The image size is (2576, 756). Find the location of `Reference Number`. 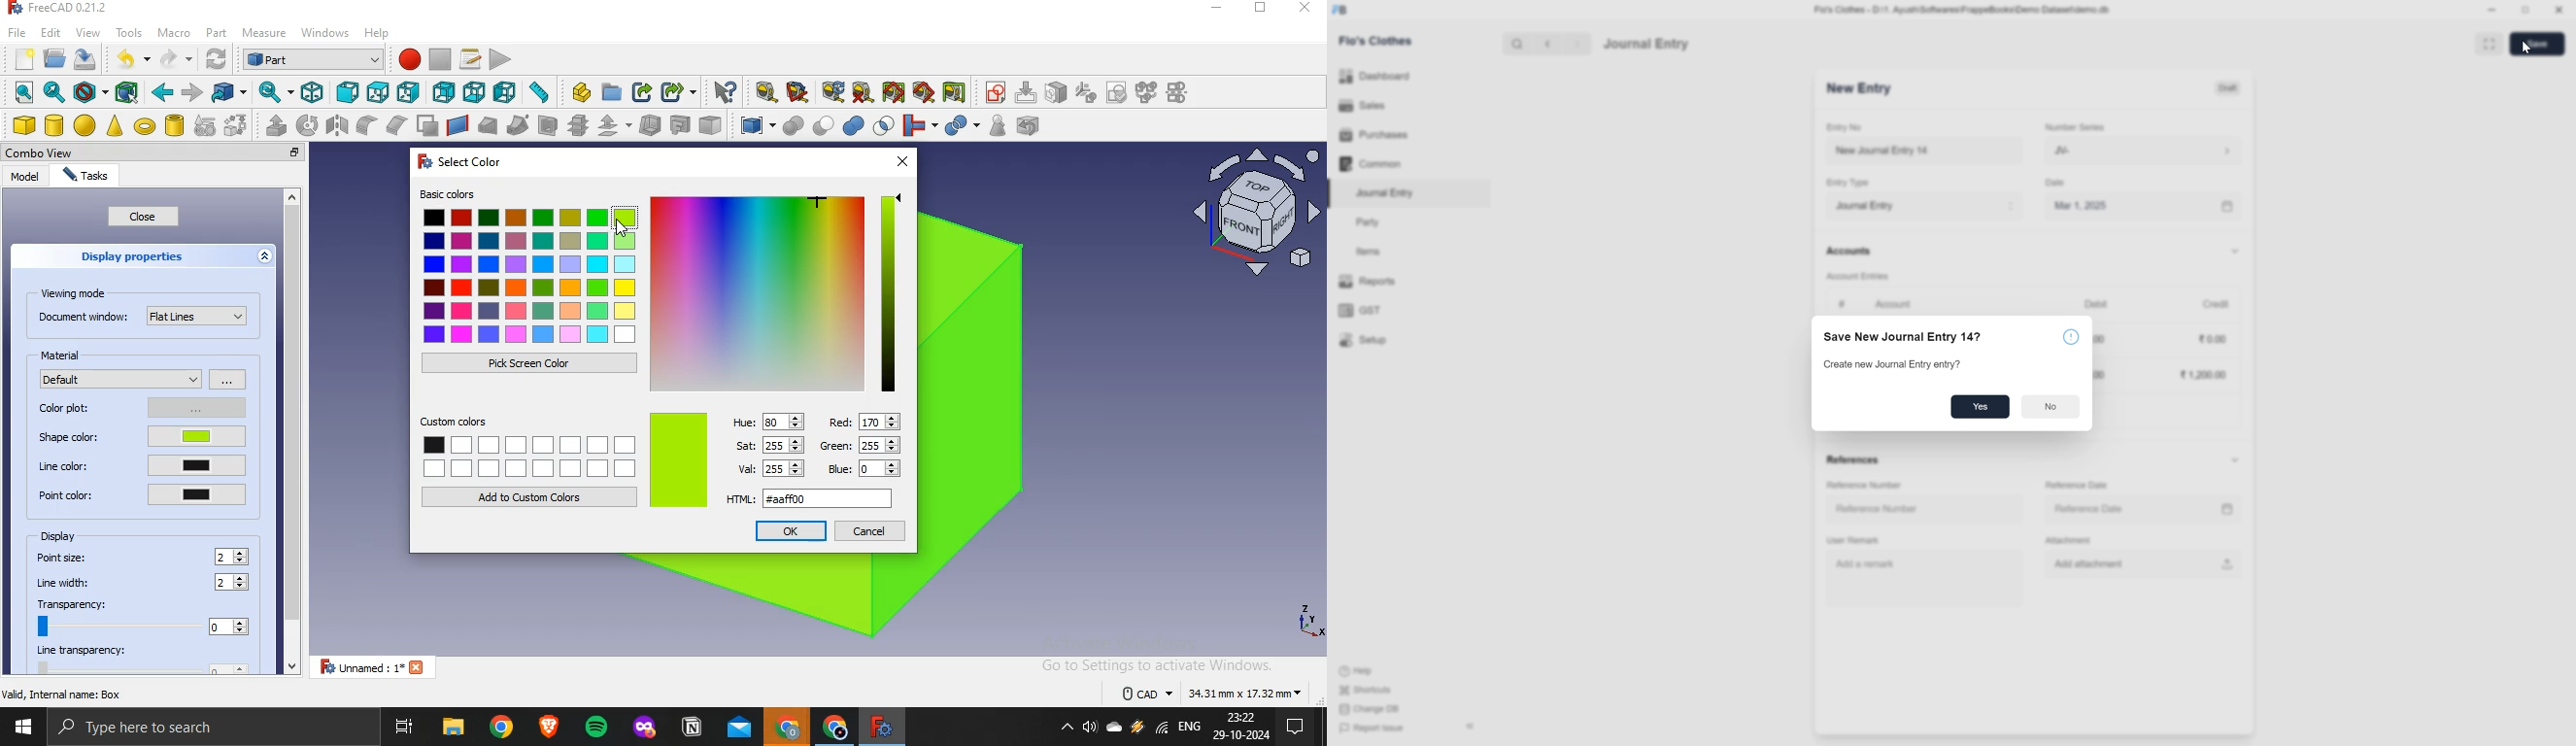

Reference Number is located at coordinates (1866, 485).